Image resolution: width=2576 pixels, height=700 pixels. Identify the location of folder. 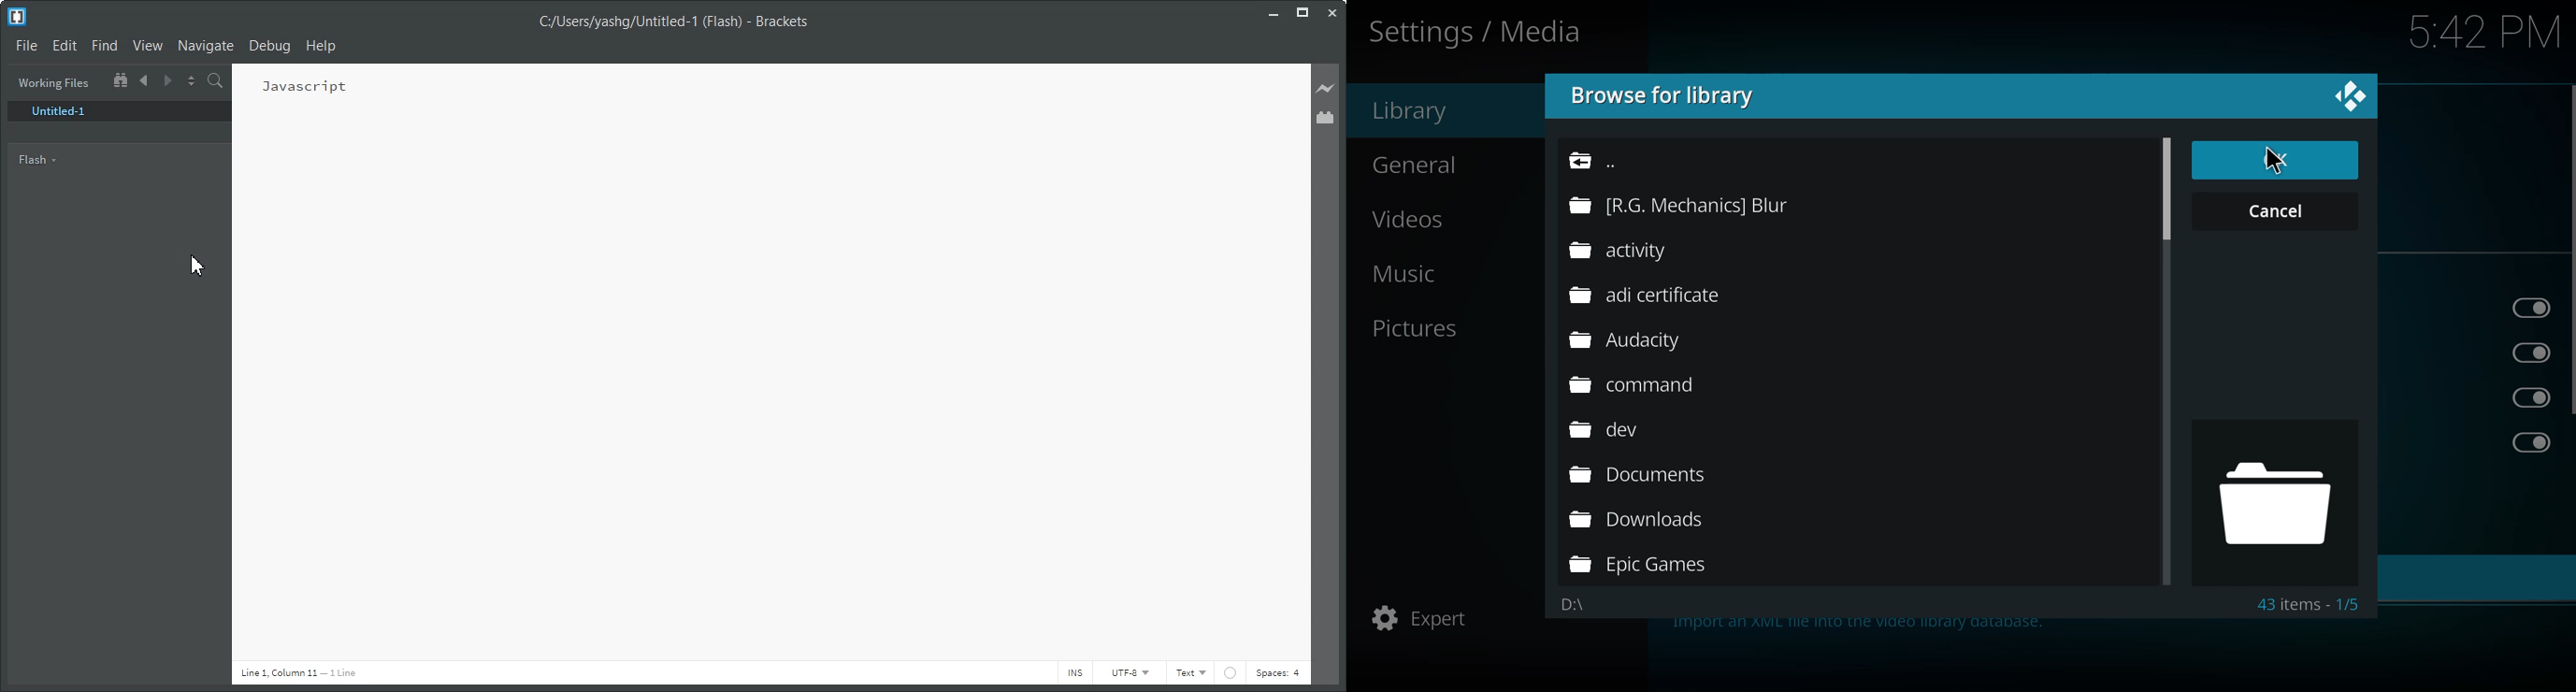
(1646, 296).